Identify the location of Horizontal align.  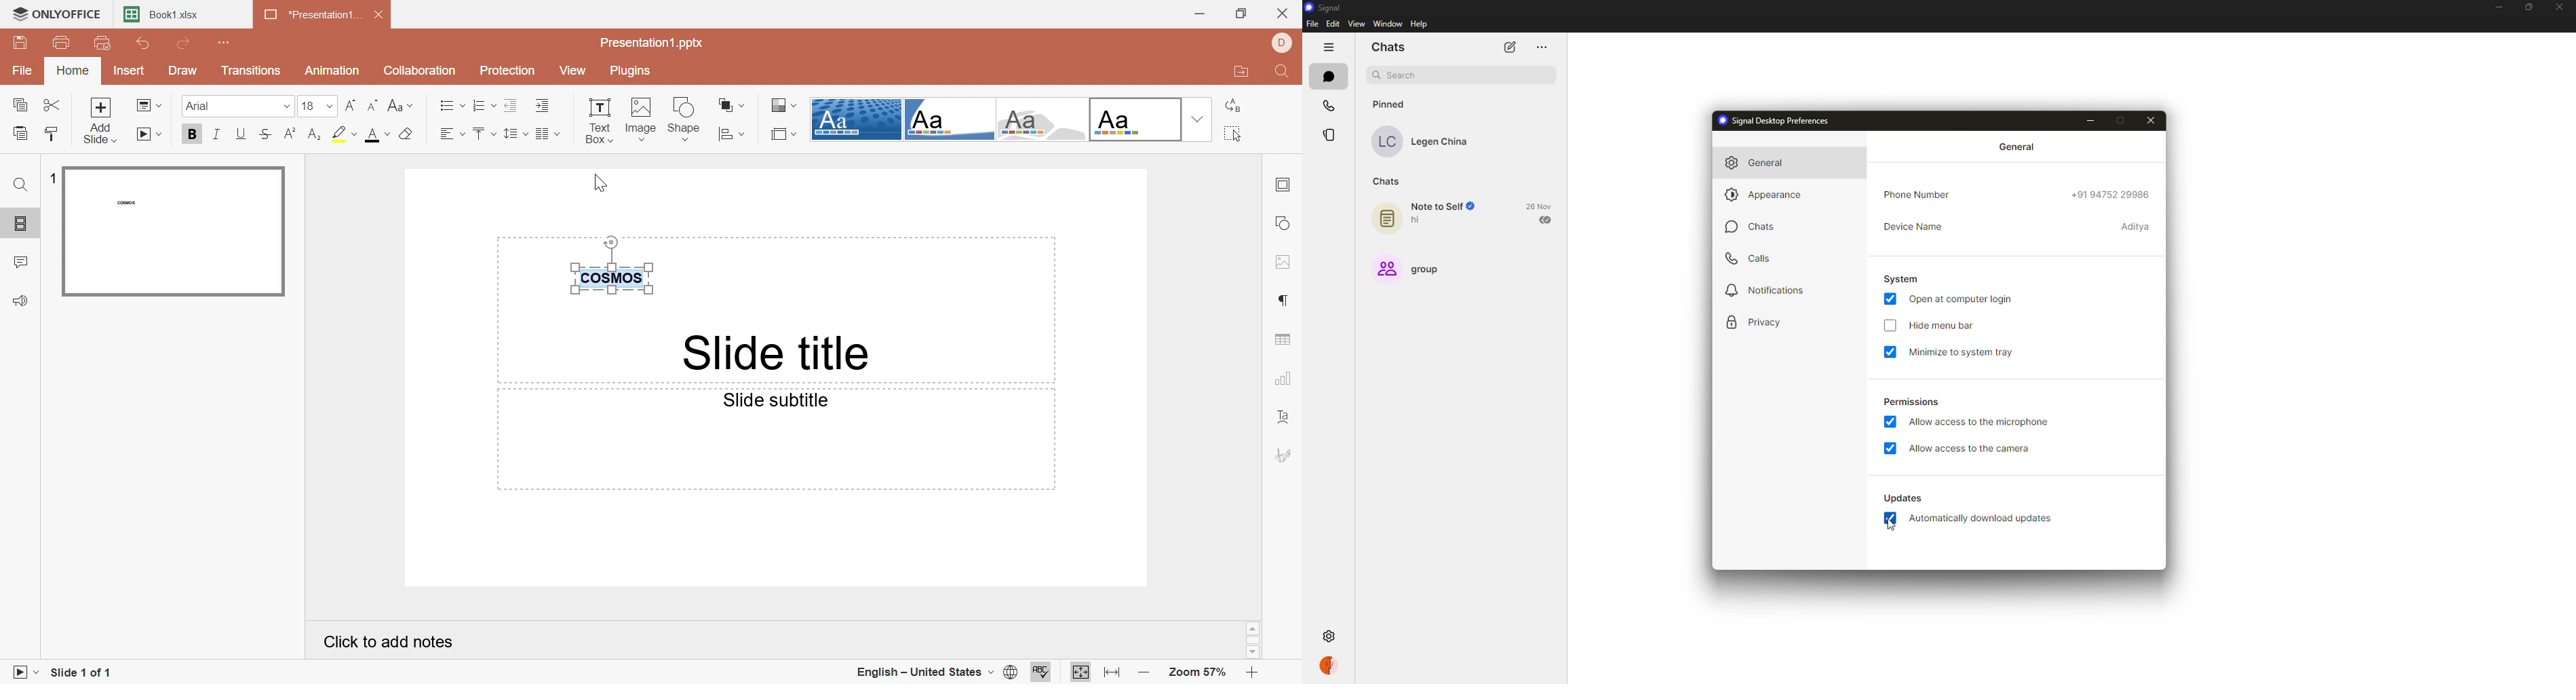
(447, 132).